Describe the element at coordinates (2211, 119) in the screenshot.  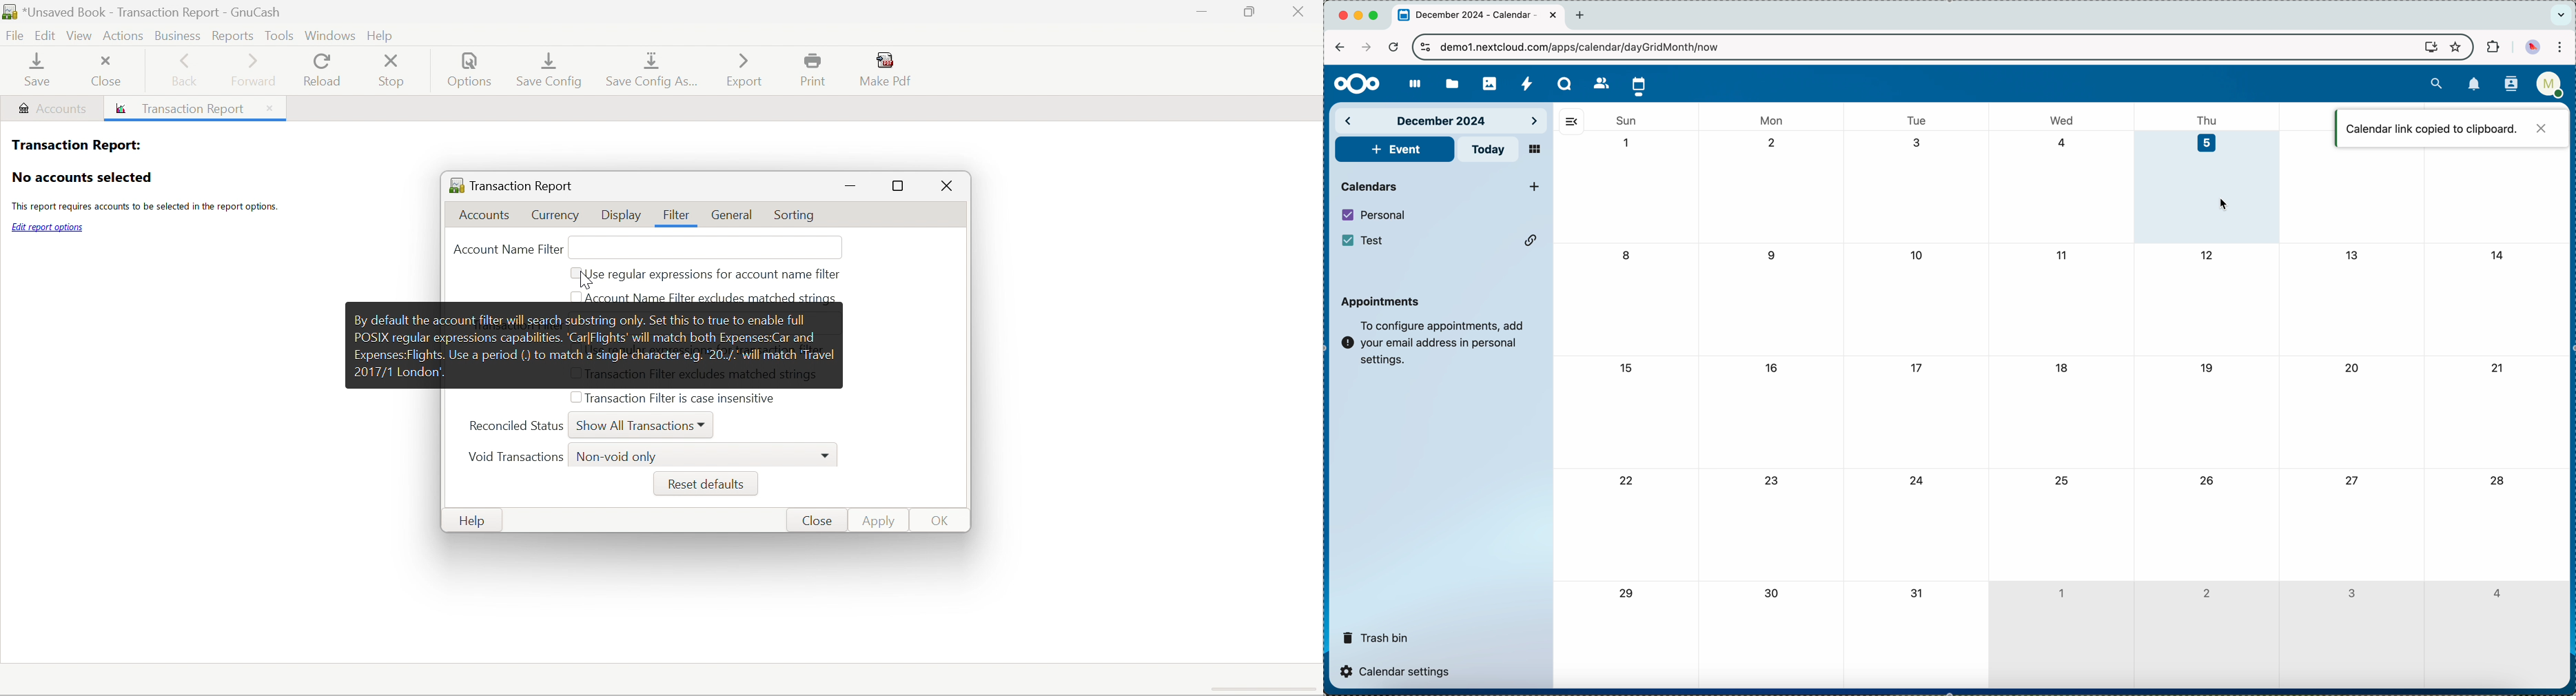
I see `thu` at that location.